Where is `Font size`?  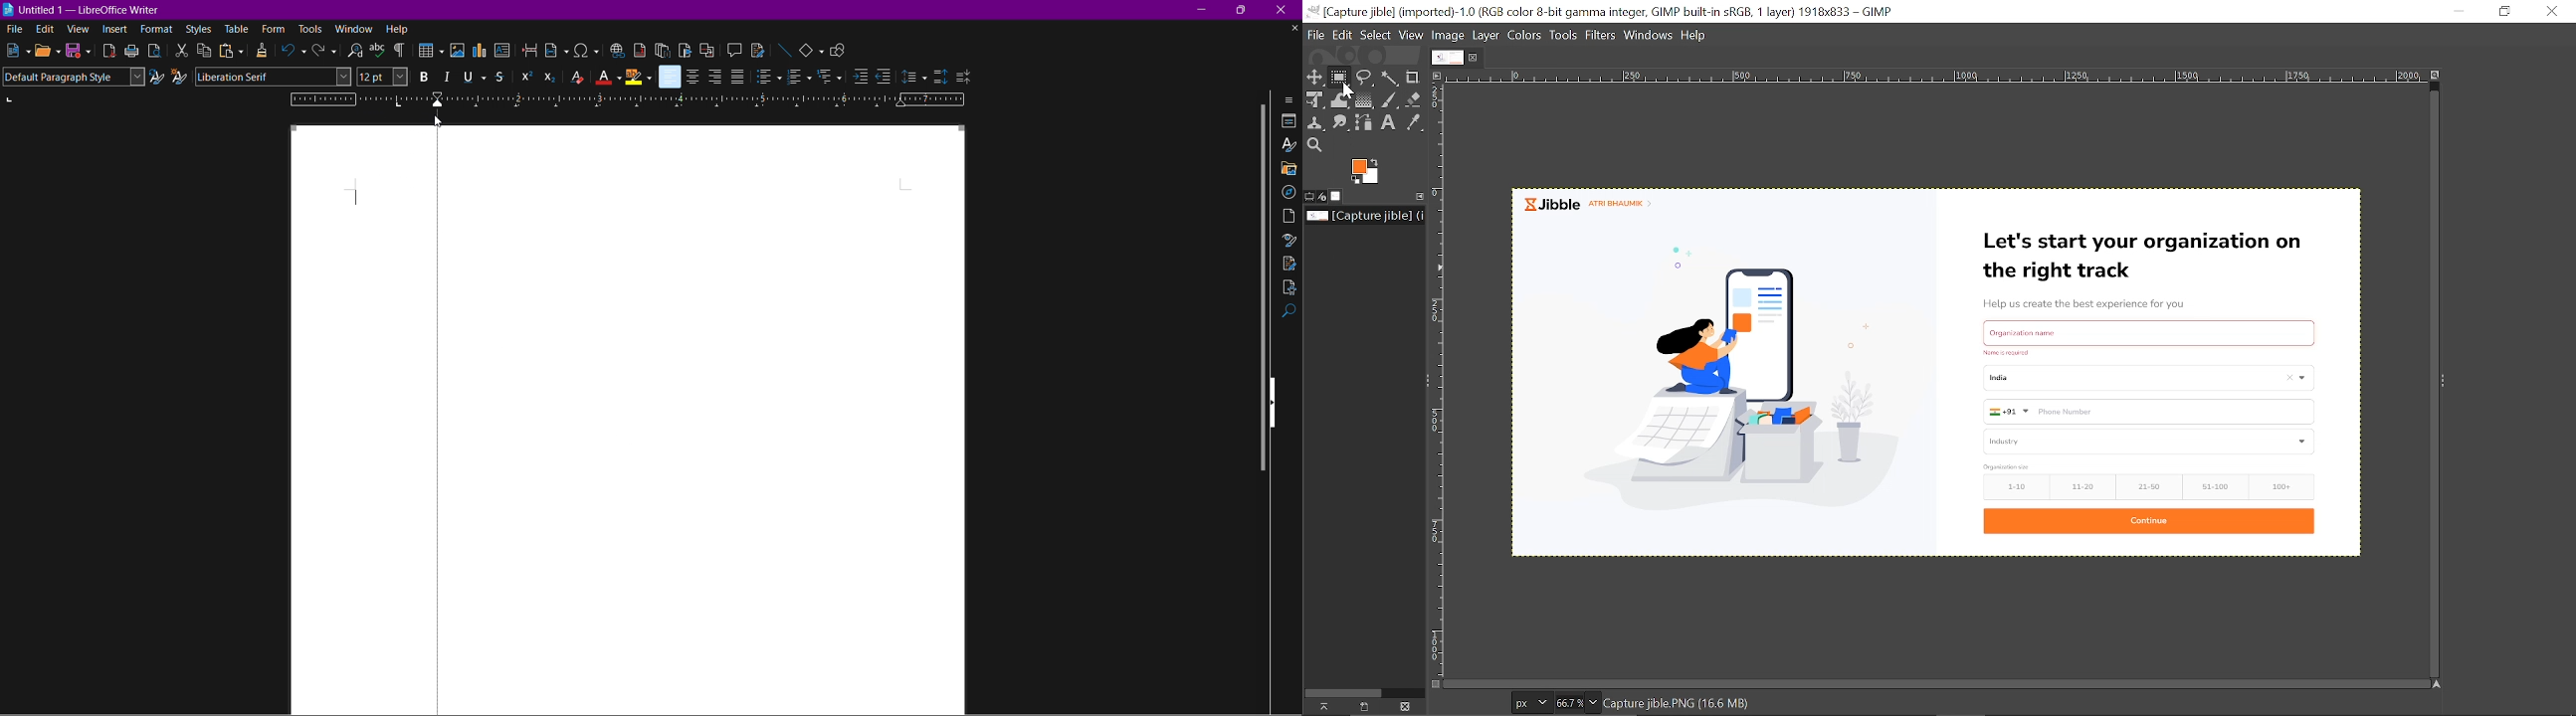 Font size is located at coordinates (381, 77).